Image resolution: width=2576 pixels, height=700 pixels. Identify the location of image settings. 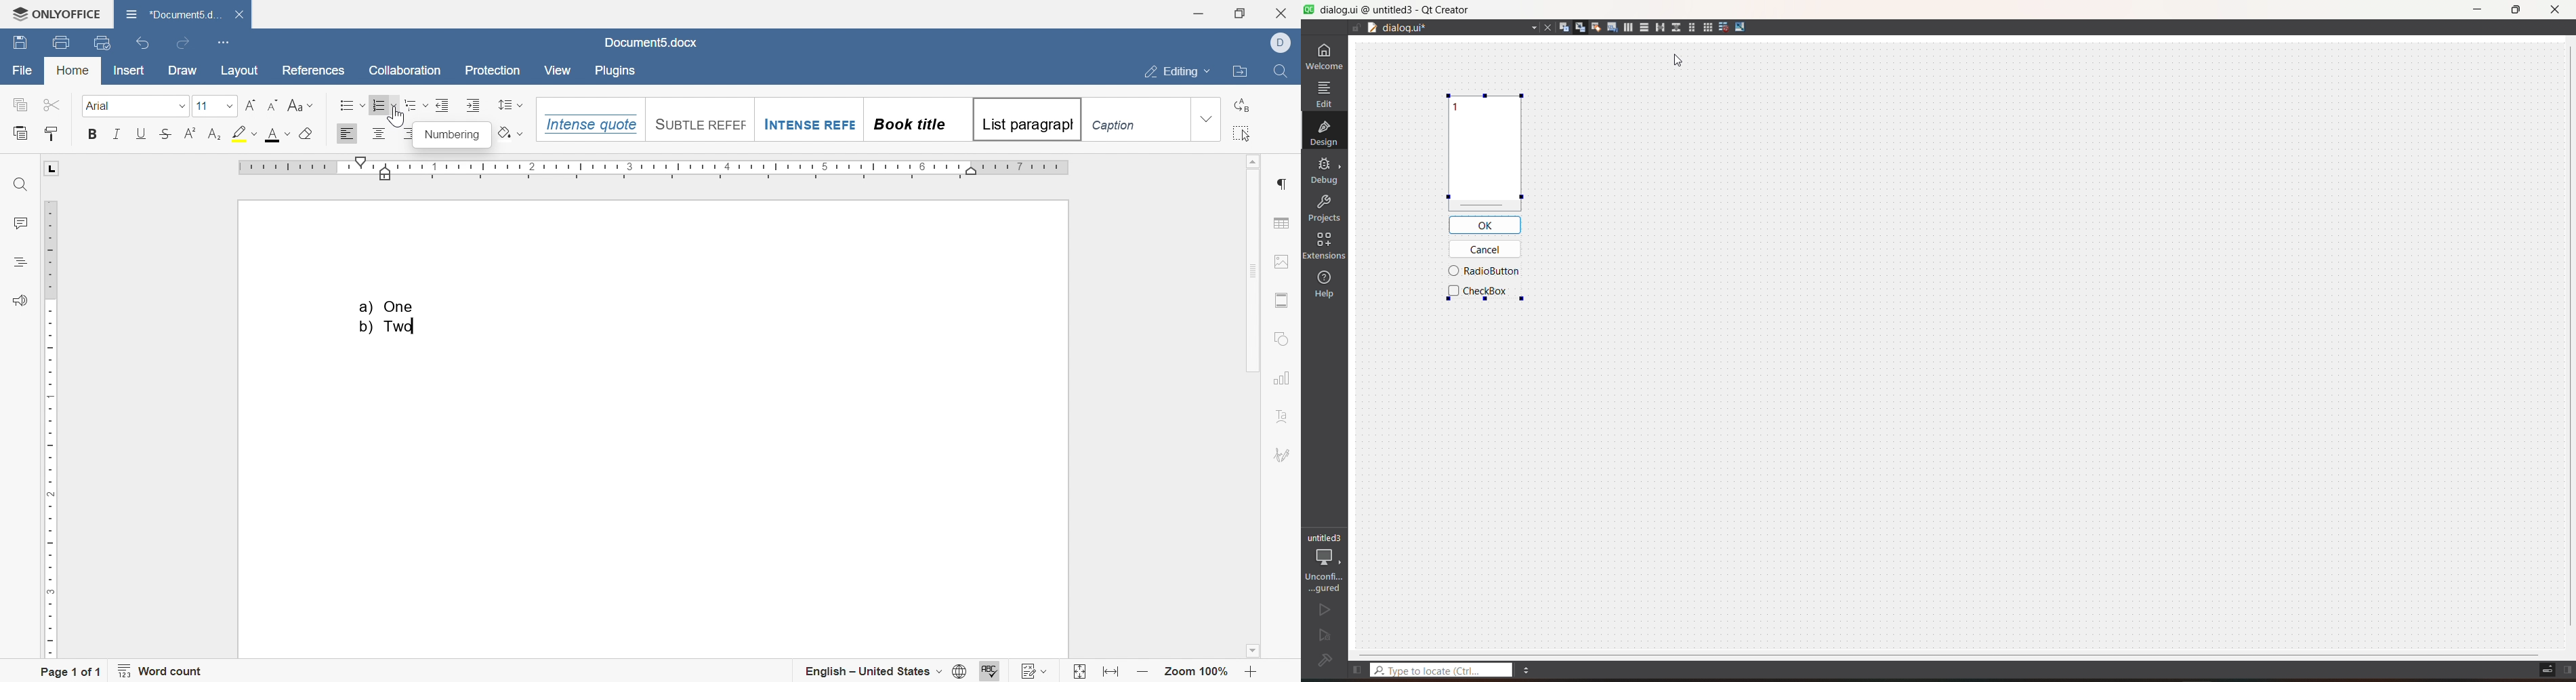
(1283, 262).